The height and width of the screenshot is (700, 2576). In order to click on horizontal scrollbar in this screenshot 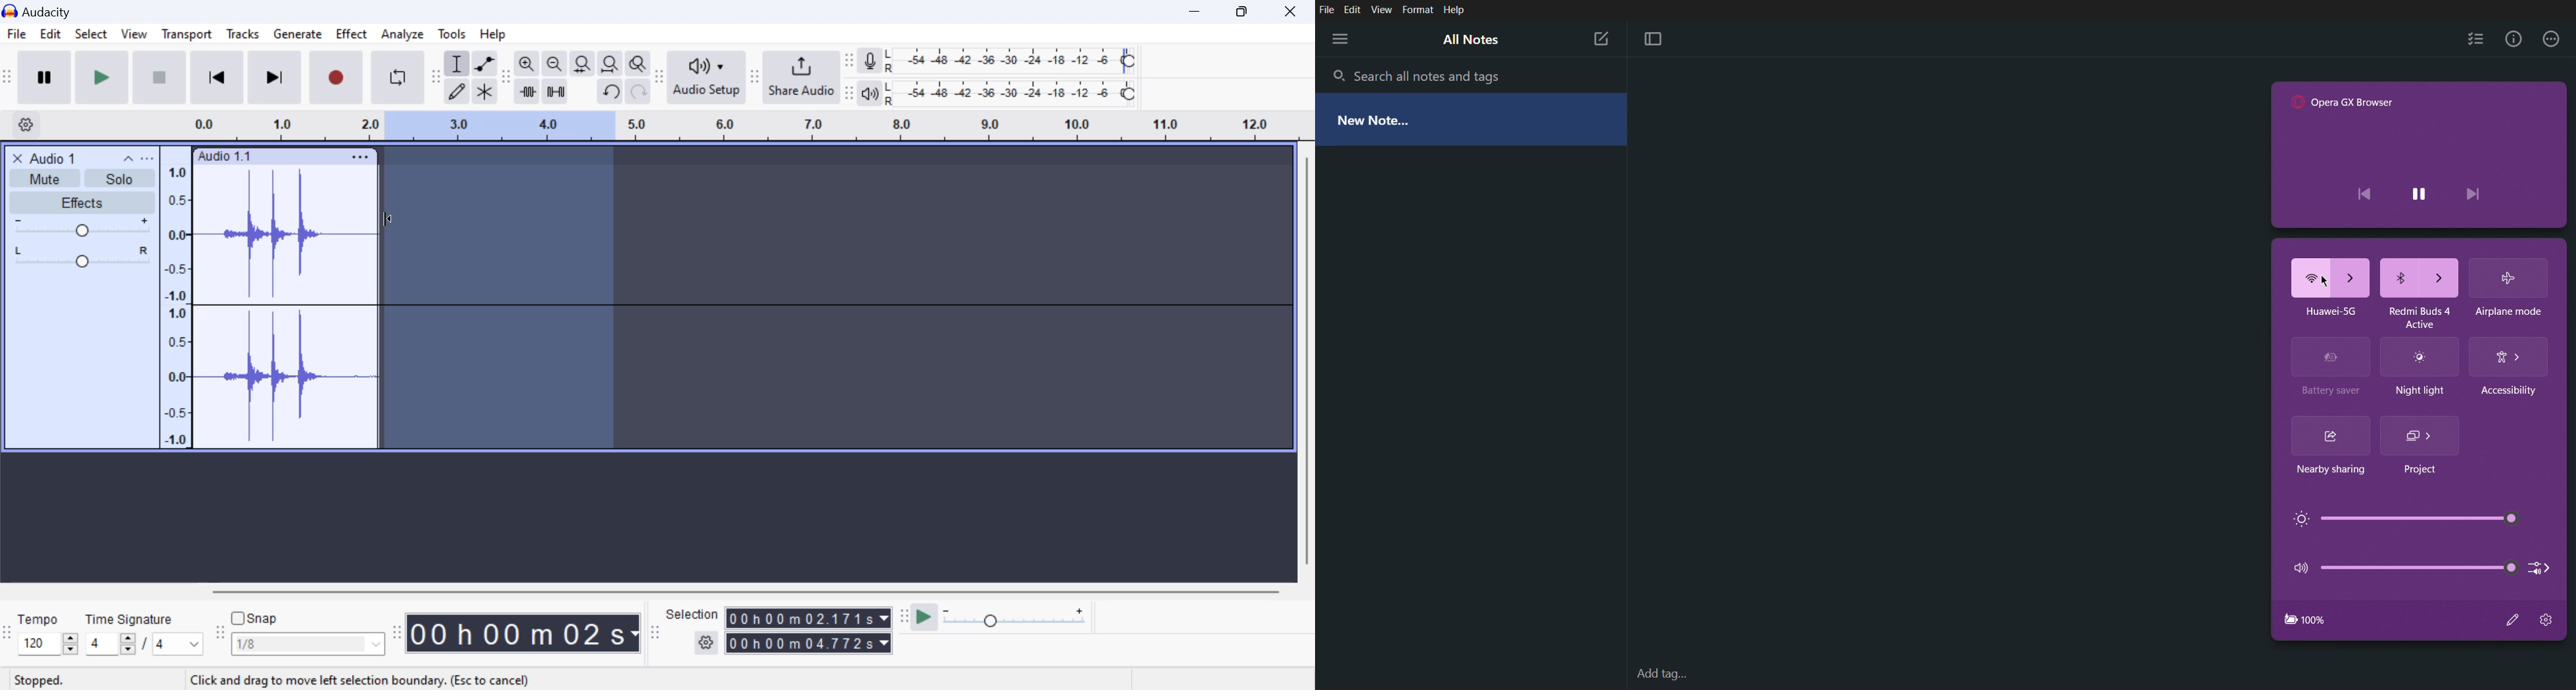, I will do `click(759, 589)`.